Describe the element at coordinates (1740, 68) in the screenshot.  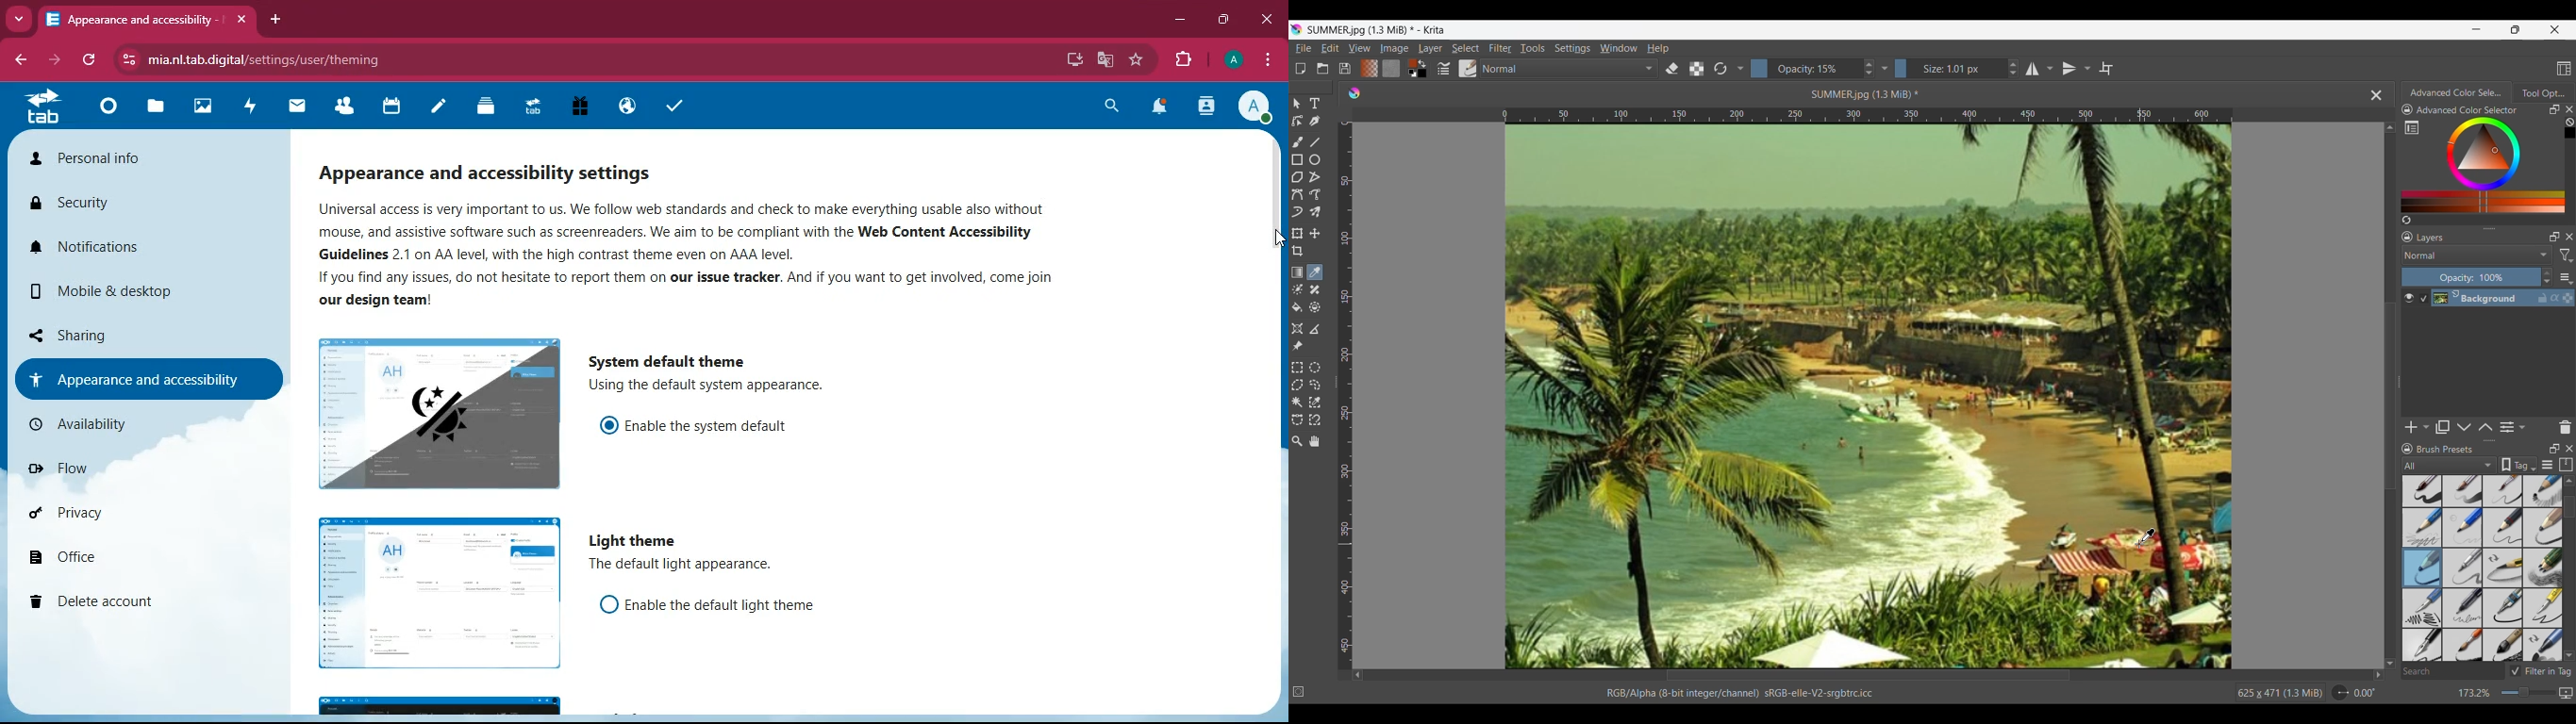
I see `Settings dropdown` at that location.